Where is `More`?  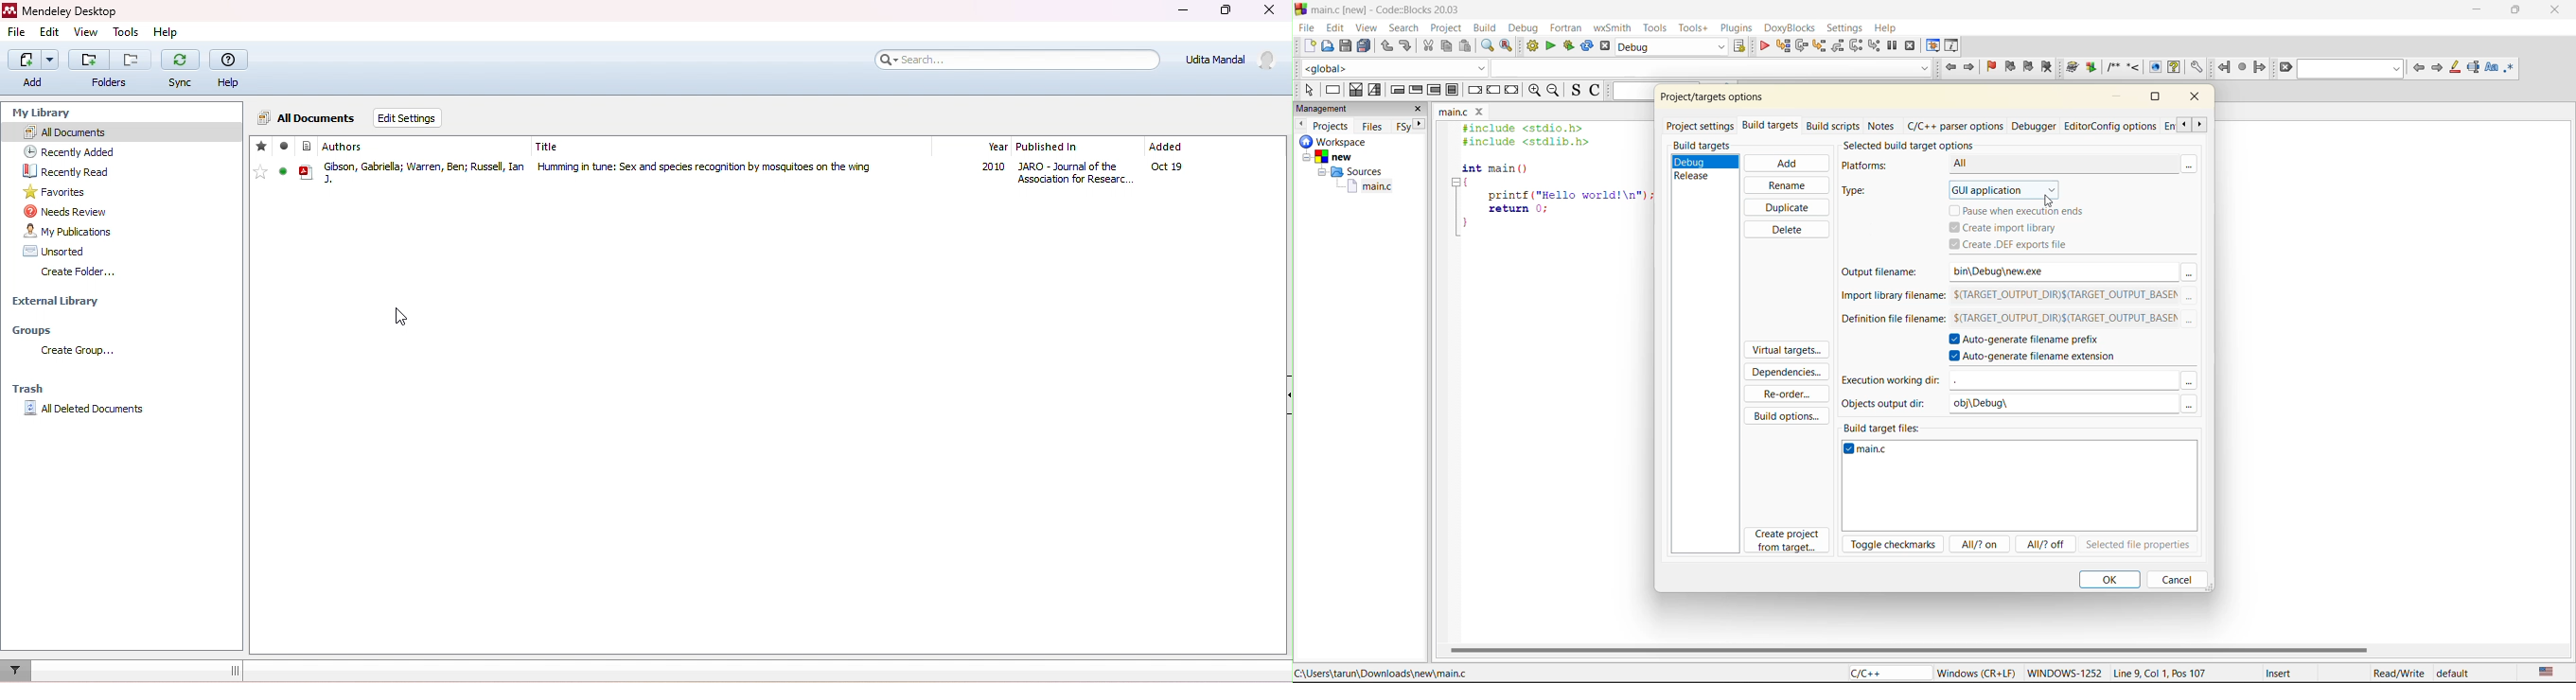 More is located at coordinates (2195, 163).